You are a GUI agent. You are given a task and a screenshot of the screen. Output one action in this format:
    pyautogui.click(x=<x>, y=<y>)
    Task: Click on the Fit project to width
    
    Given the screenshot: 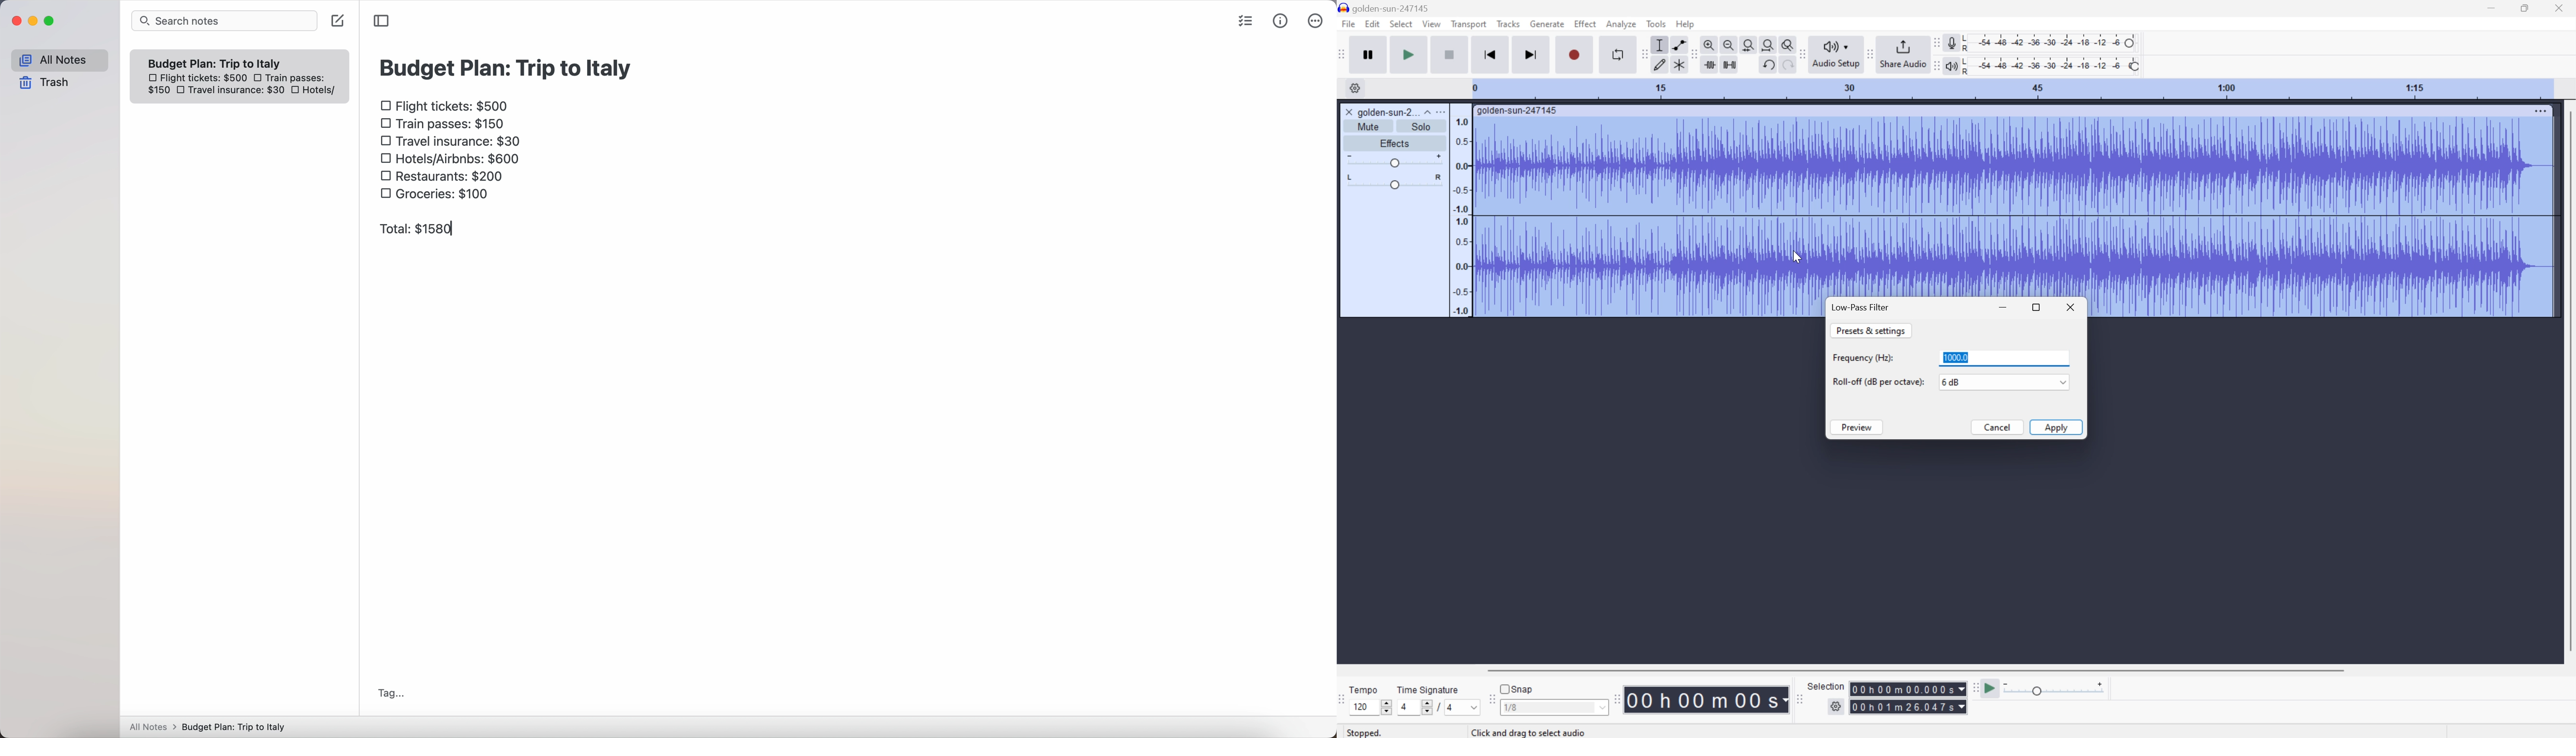 What is the action you would take?
    pyautogui.click(x=1767, y=43)
    